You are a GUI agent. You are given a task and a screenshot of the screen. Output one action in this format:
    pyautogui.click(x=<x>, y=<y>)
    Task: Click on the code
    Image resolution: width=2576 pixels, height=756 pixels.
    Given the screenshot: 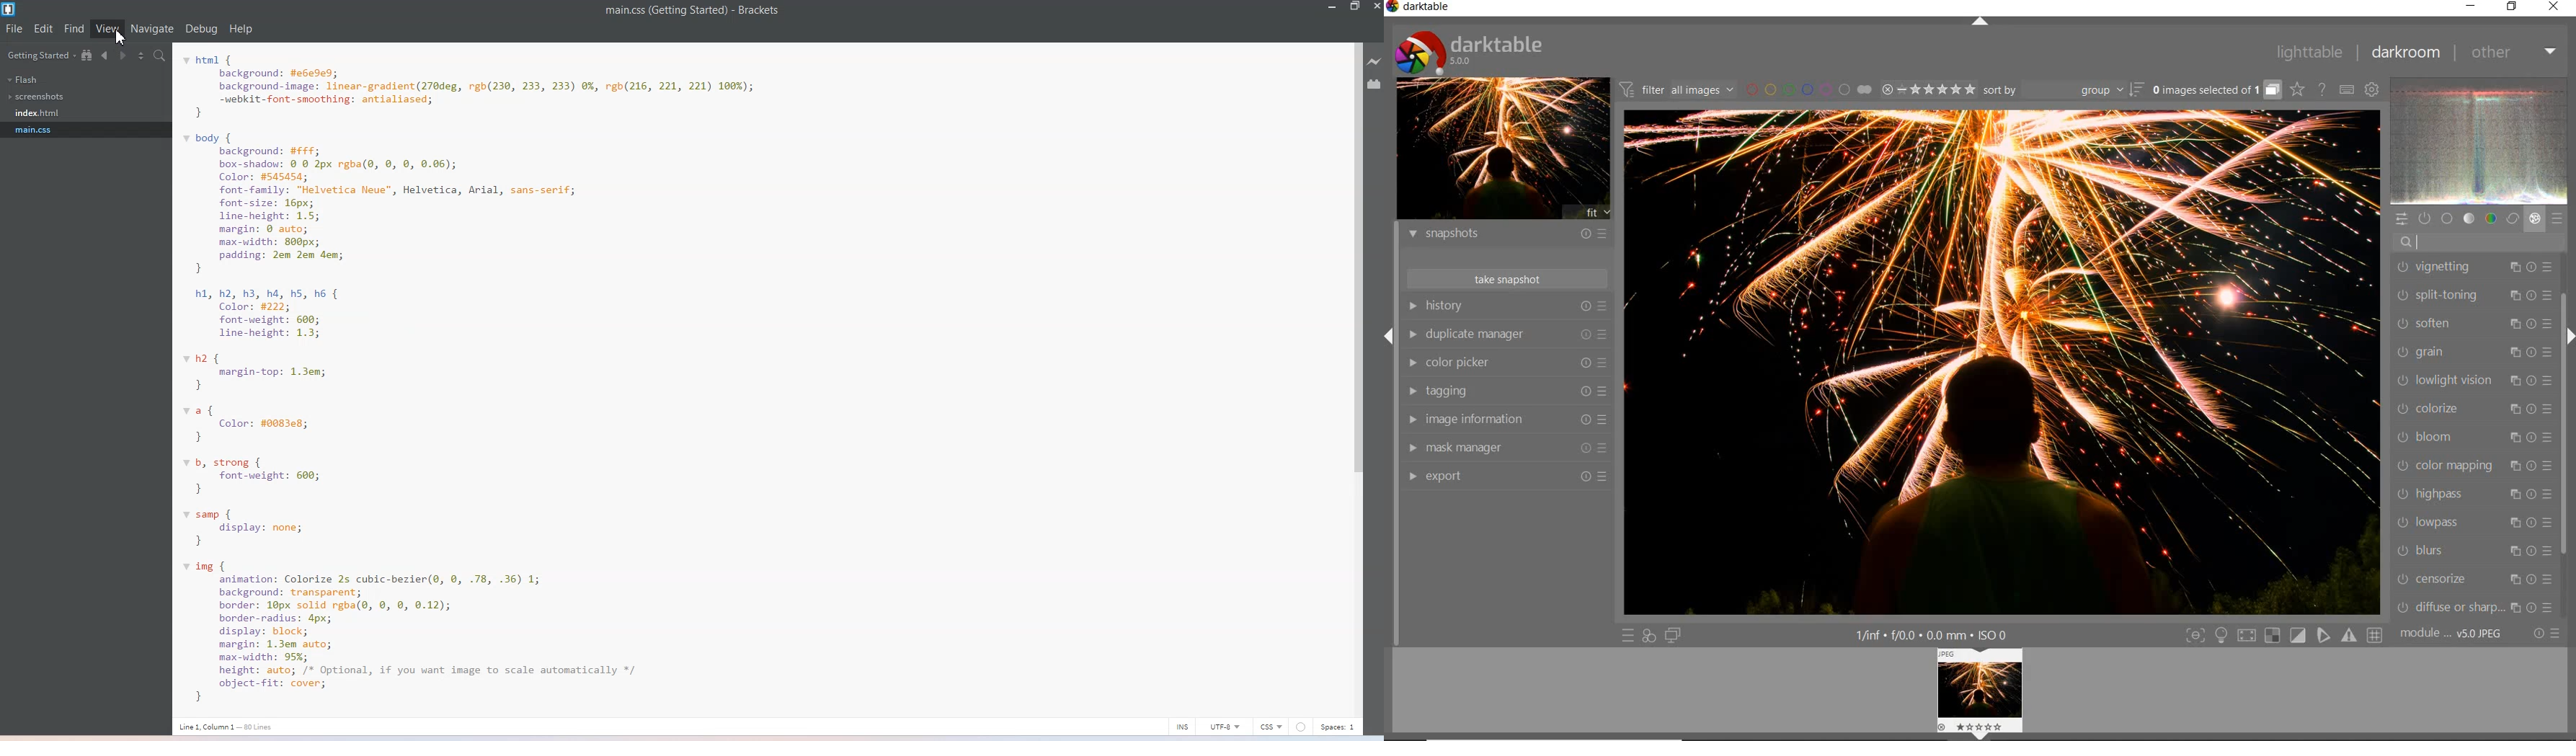 What is the action you would take?
    pyautogui.click(x=487, y=380)
    